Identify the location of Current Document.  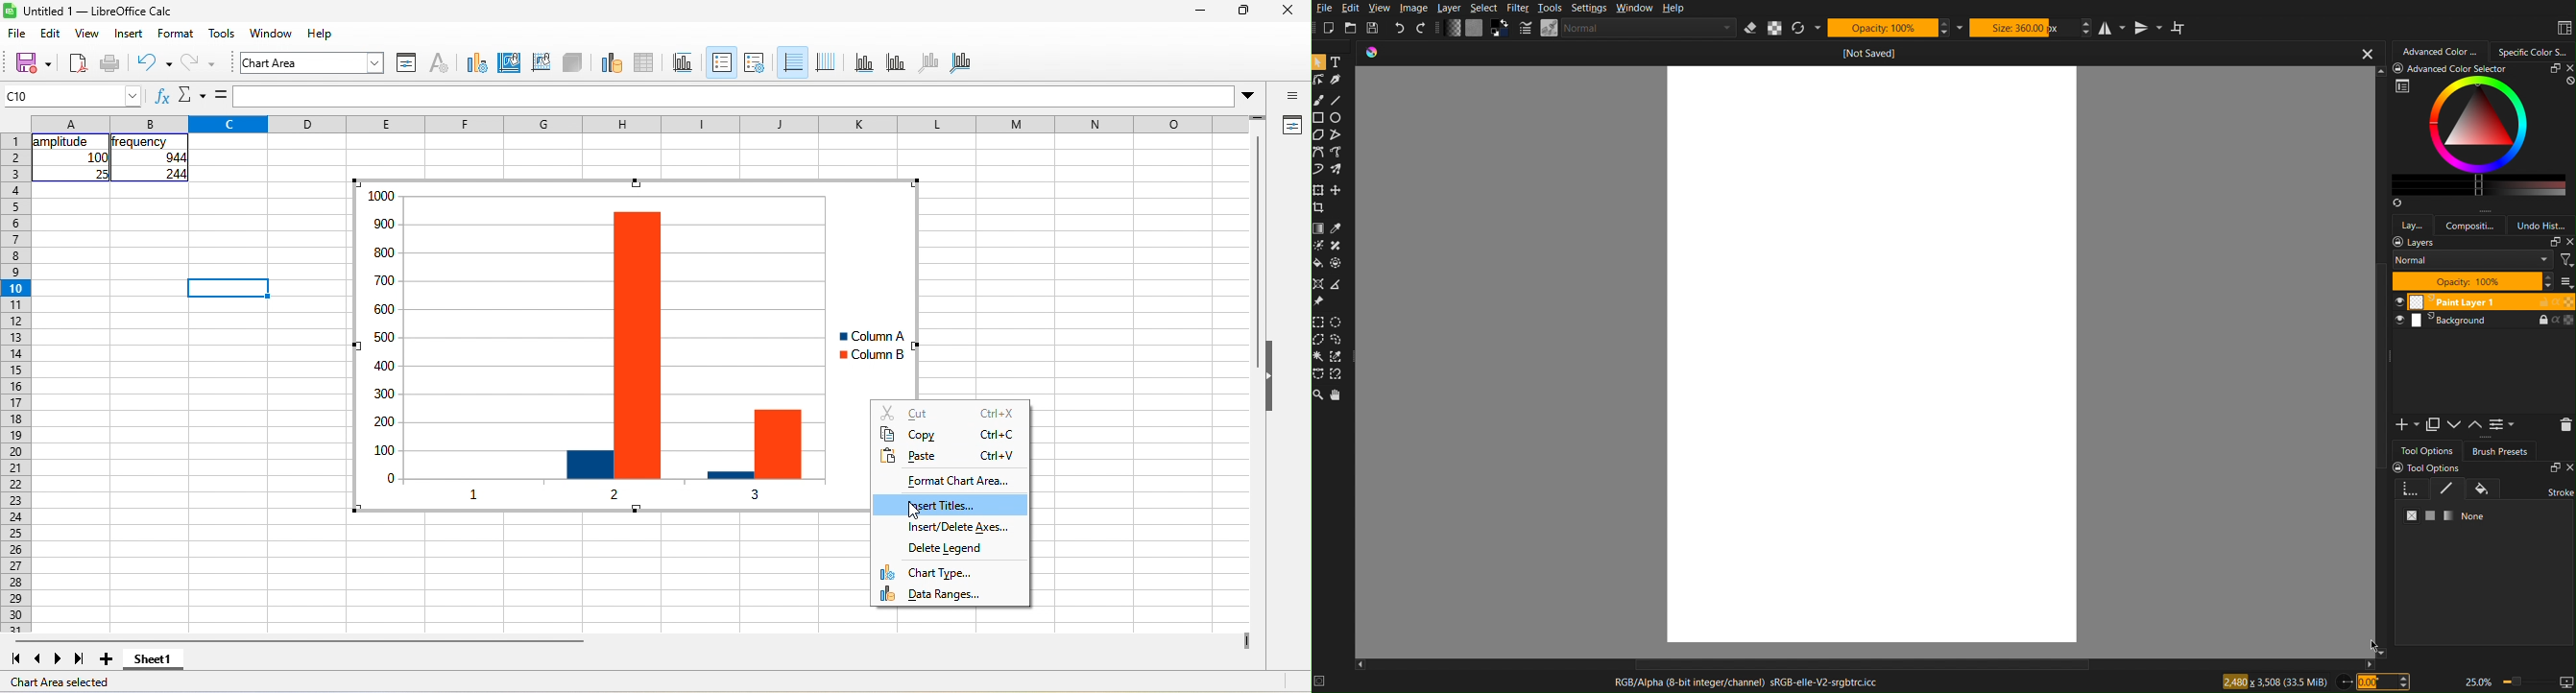
(1848, 54).